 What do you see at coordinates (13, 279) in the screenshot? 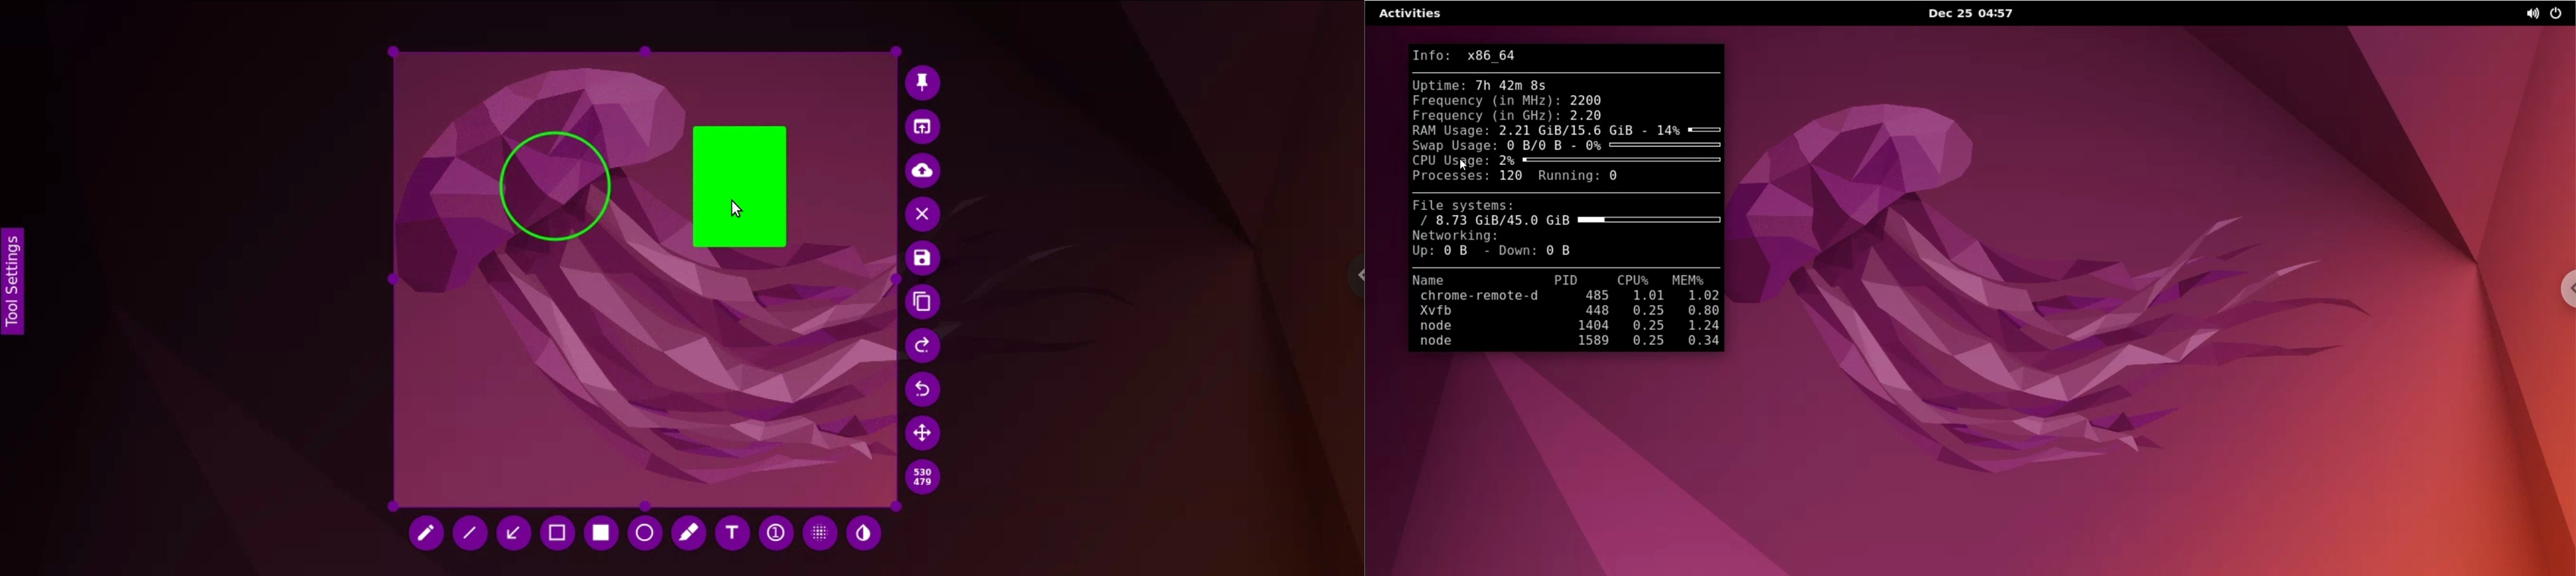
I see `toolbar settings` at bounding box center [13, 279].